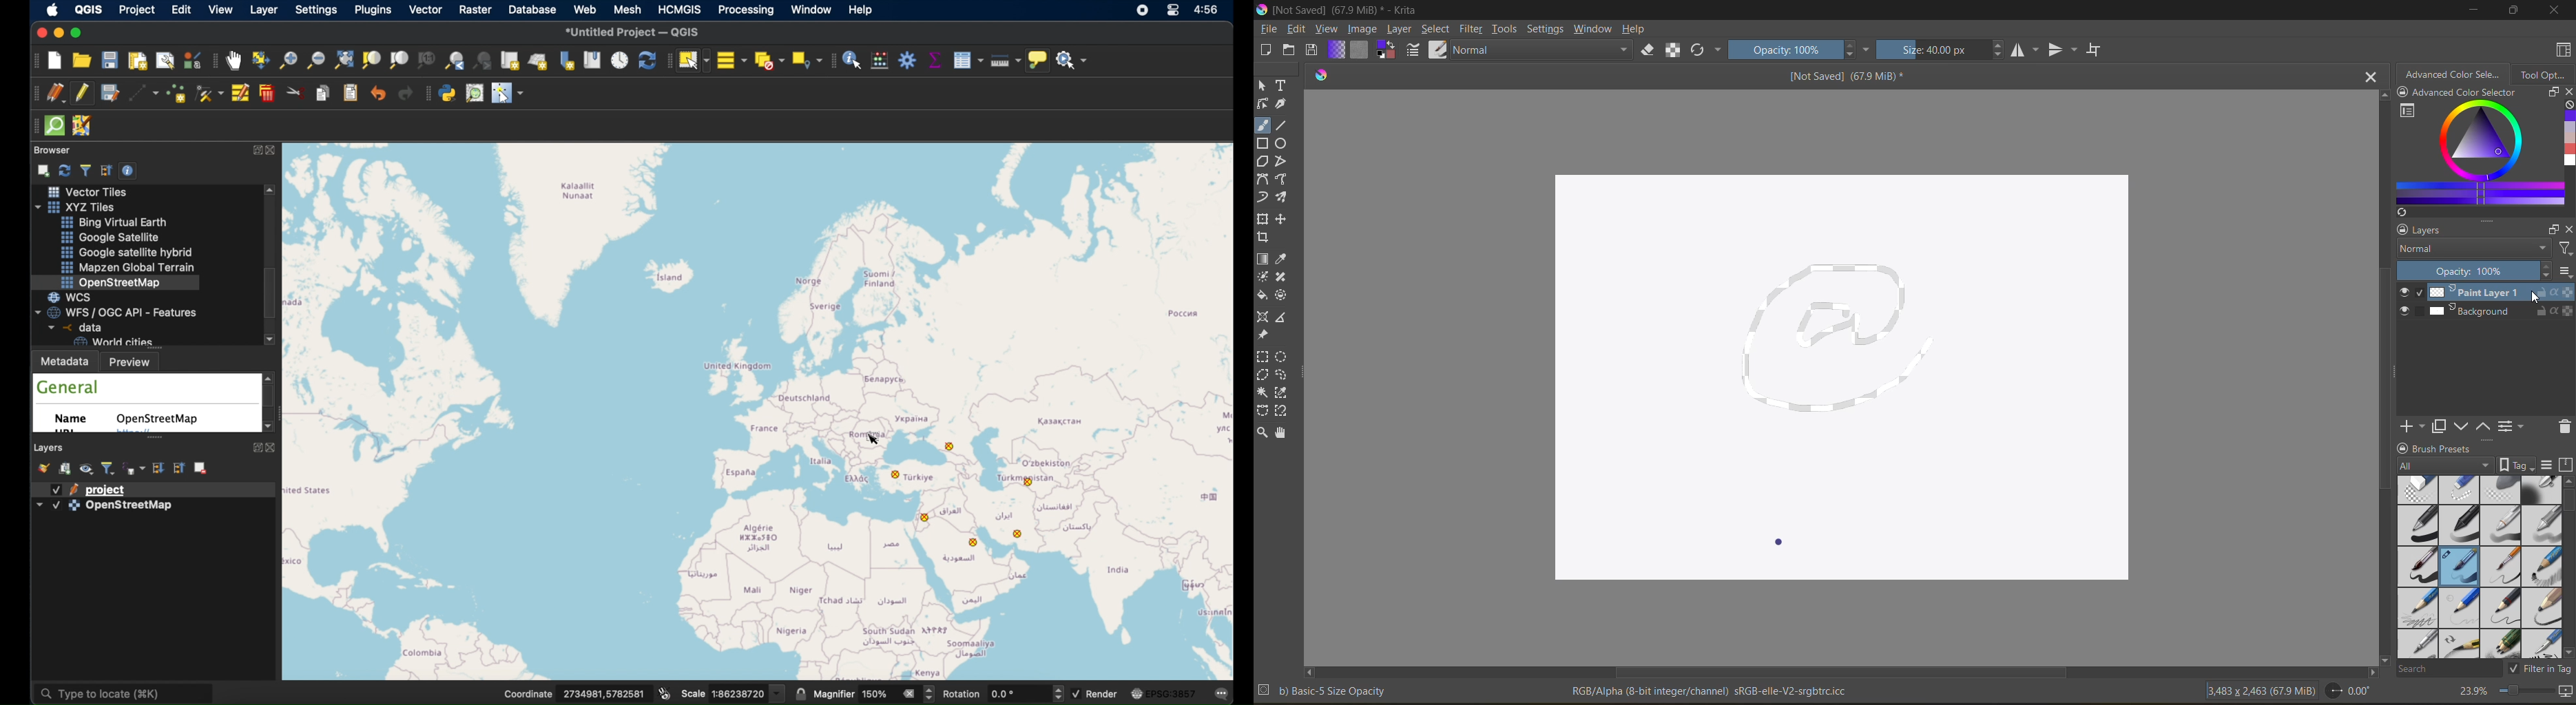  What do you see at coordinates (834, 694) in the screenshot?
I see `magnifier` at bounding box center [834, 694].